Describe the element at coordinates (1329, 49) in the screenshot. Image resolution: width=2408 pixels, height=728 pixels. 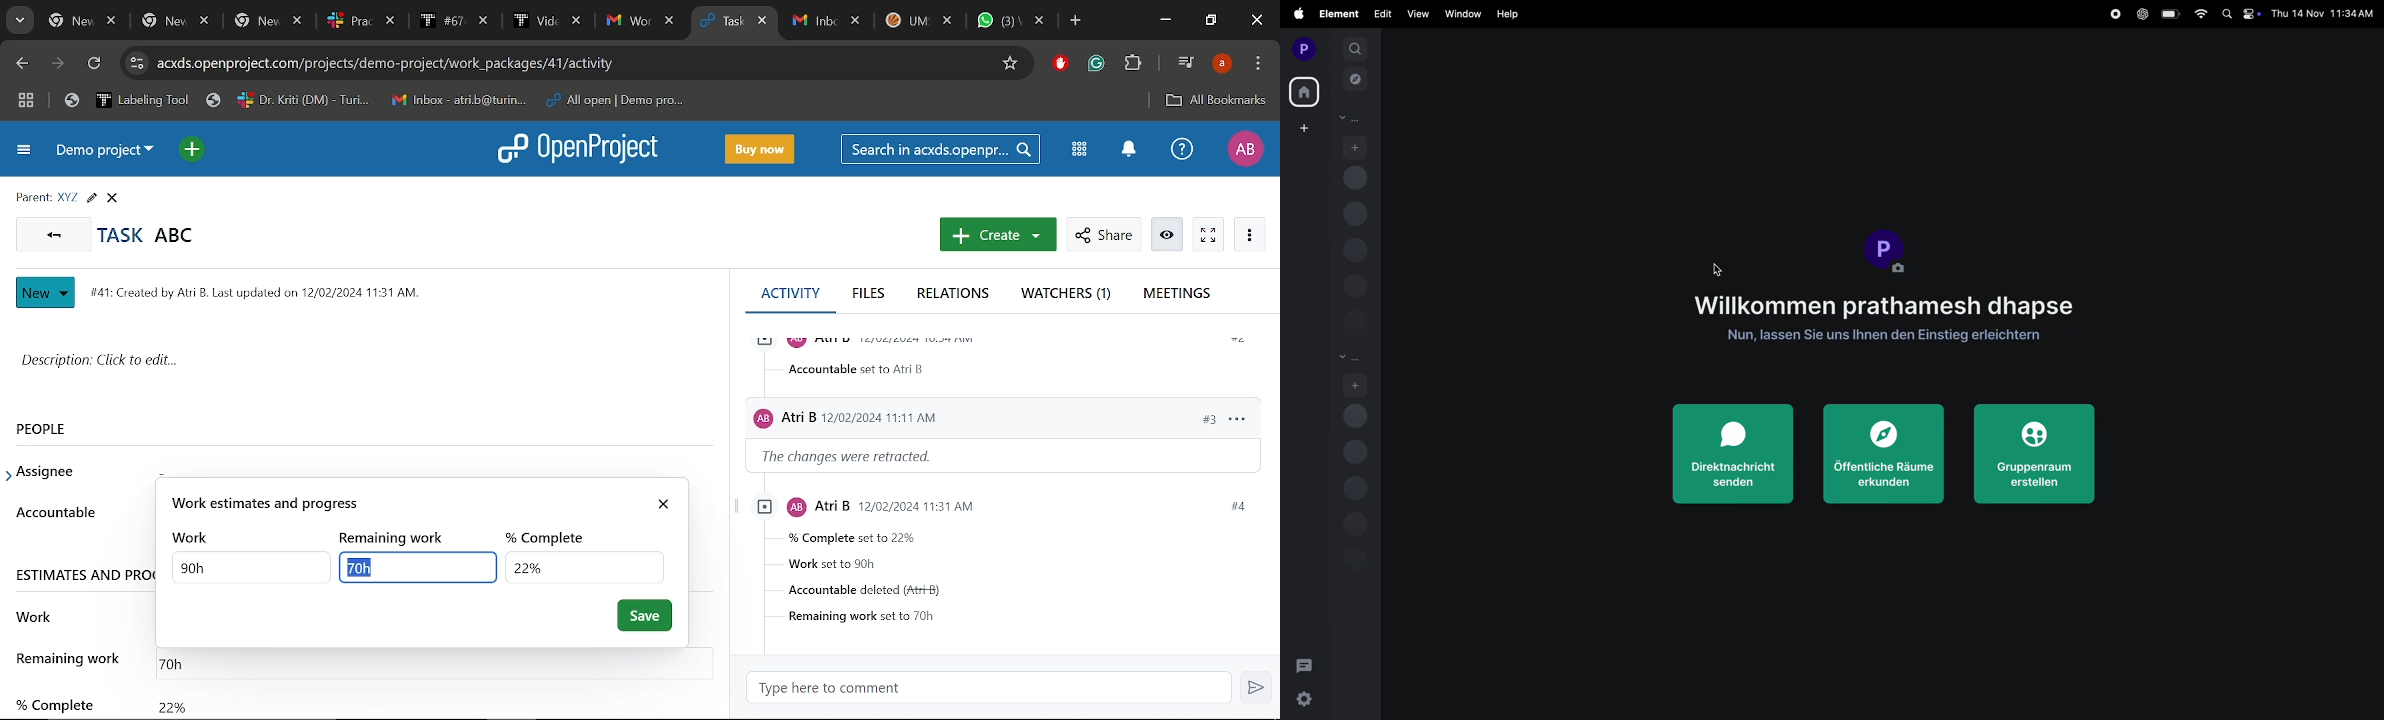
I see `expand` at that location.